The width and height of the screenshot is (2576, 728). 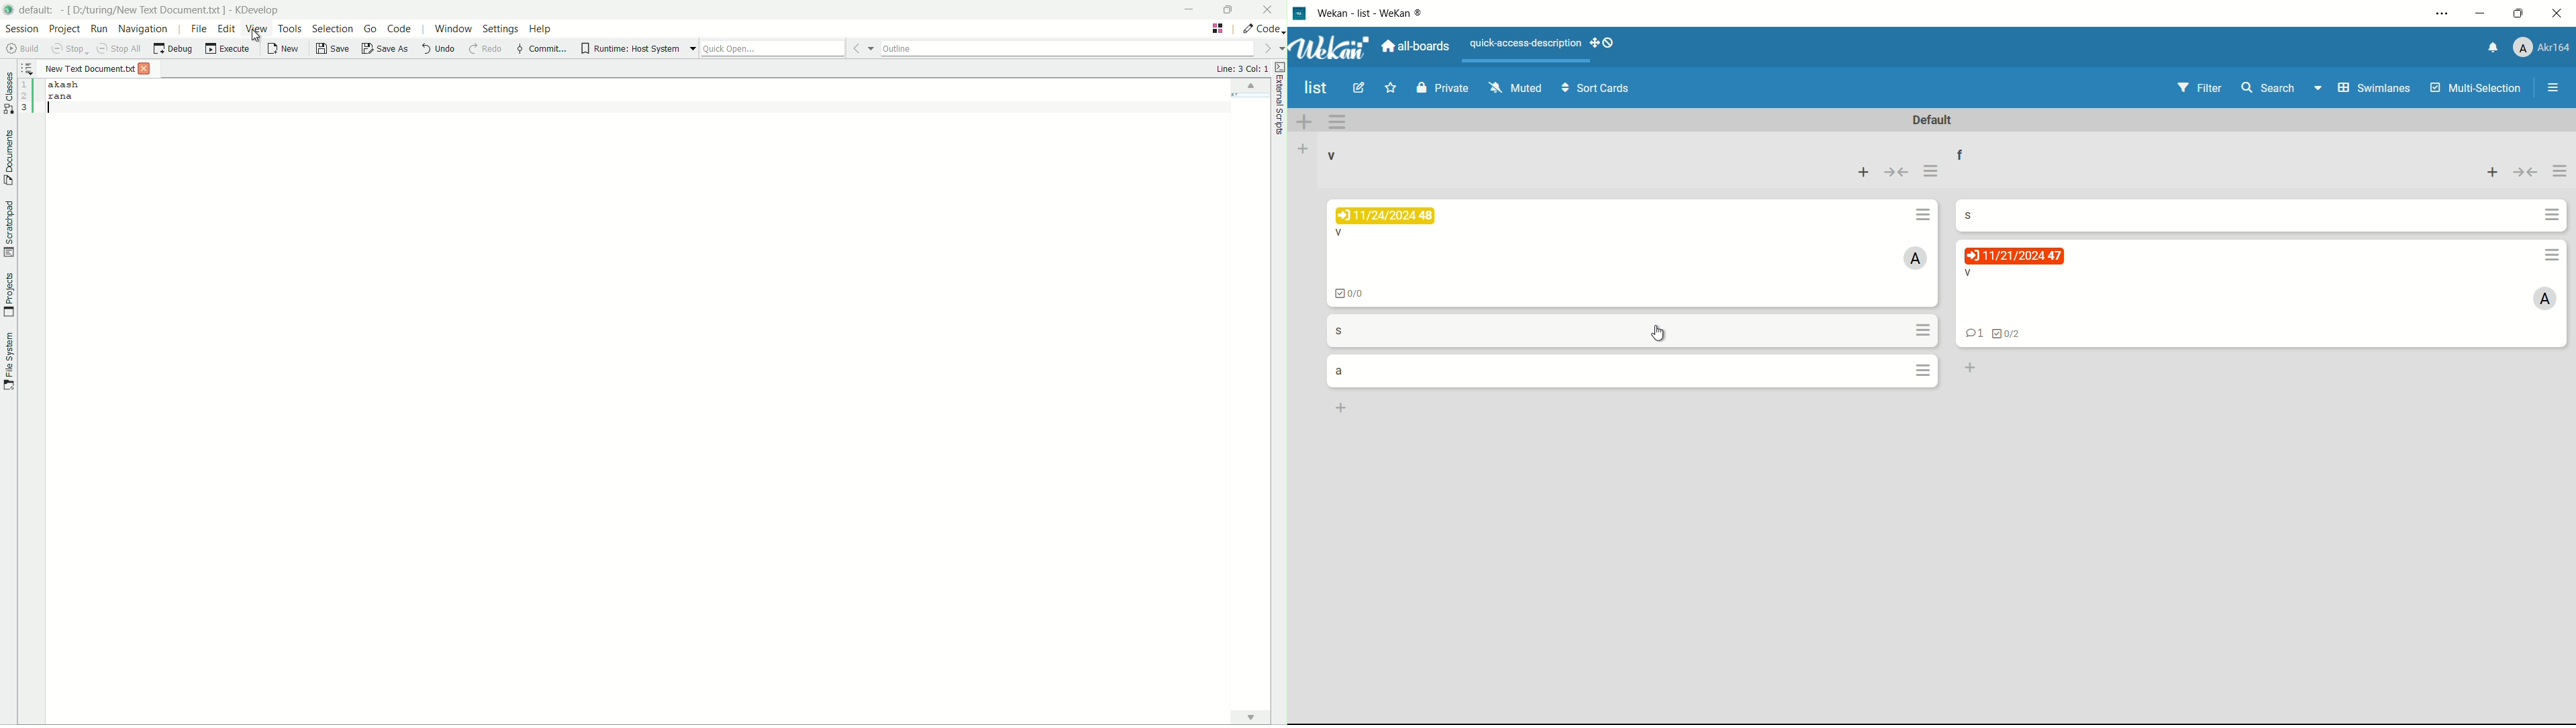 What do you see at coordinates (9, 11) in the screenshot?
I see `app icon` at bounding box center [9, 11].